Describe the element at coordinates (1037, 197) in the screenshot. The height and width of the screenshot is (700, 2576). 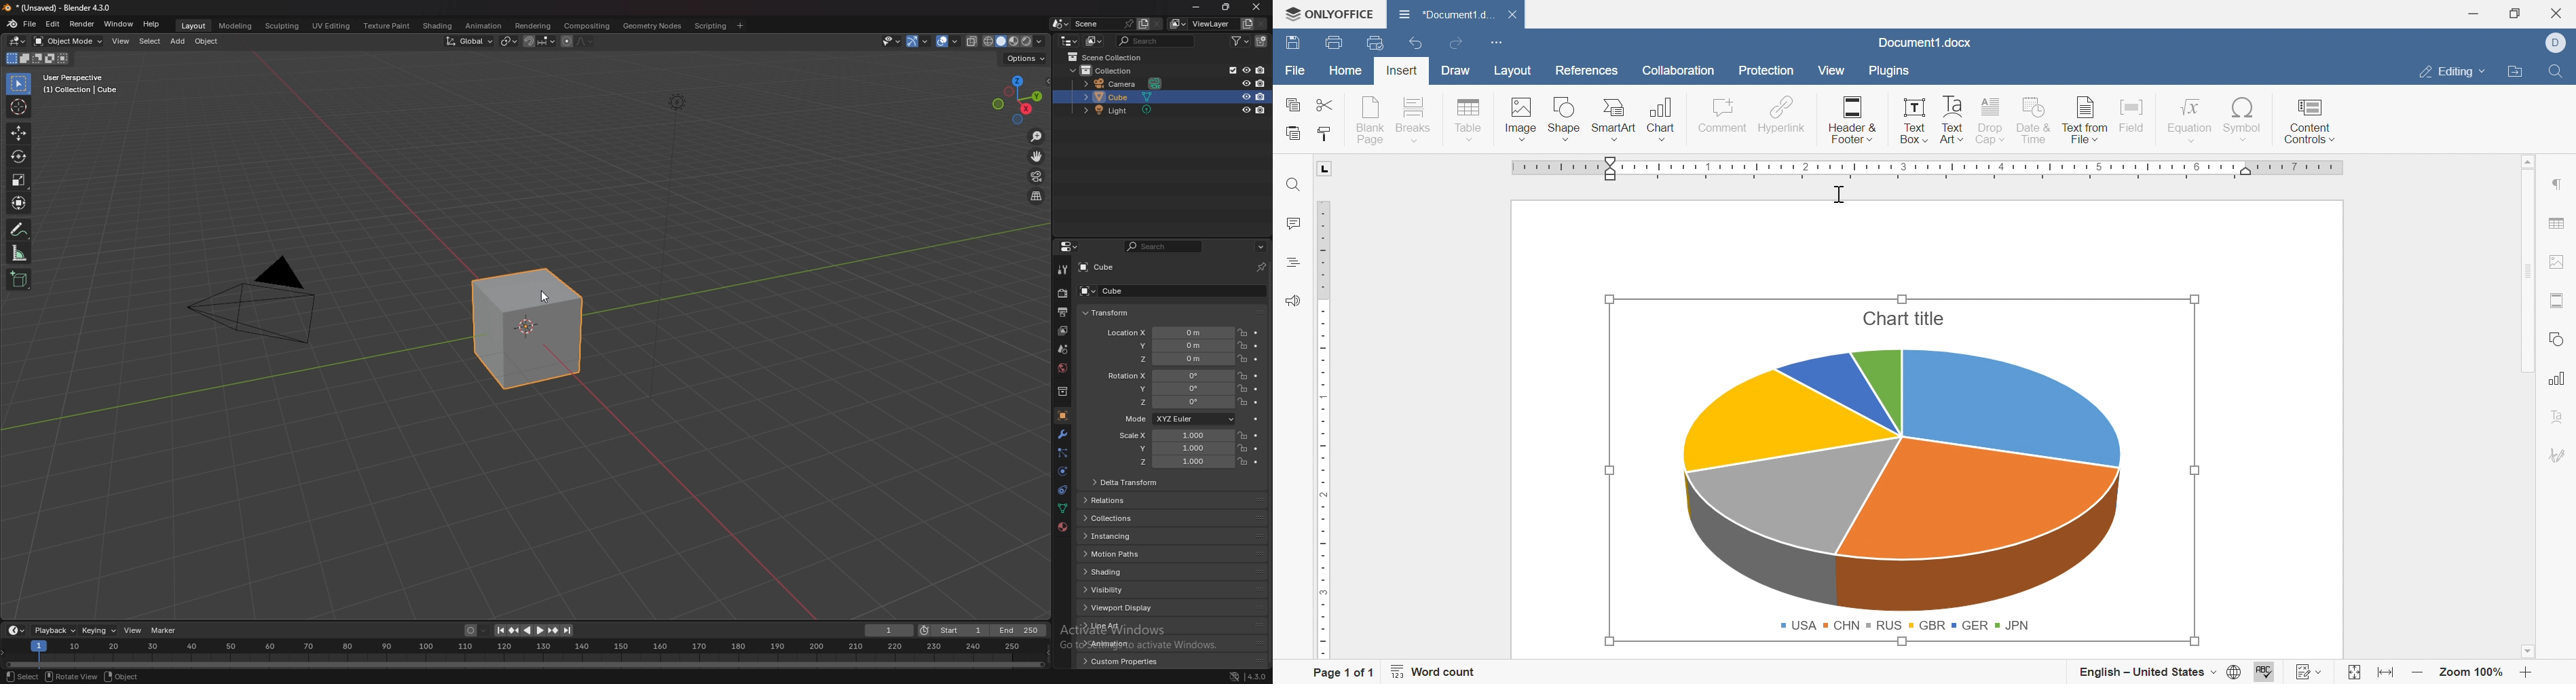
I see `orthographic/perspective` at that location.